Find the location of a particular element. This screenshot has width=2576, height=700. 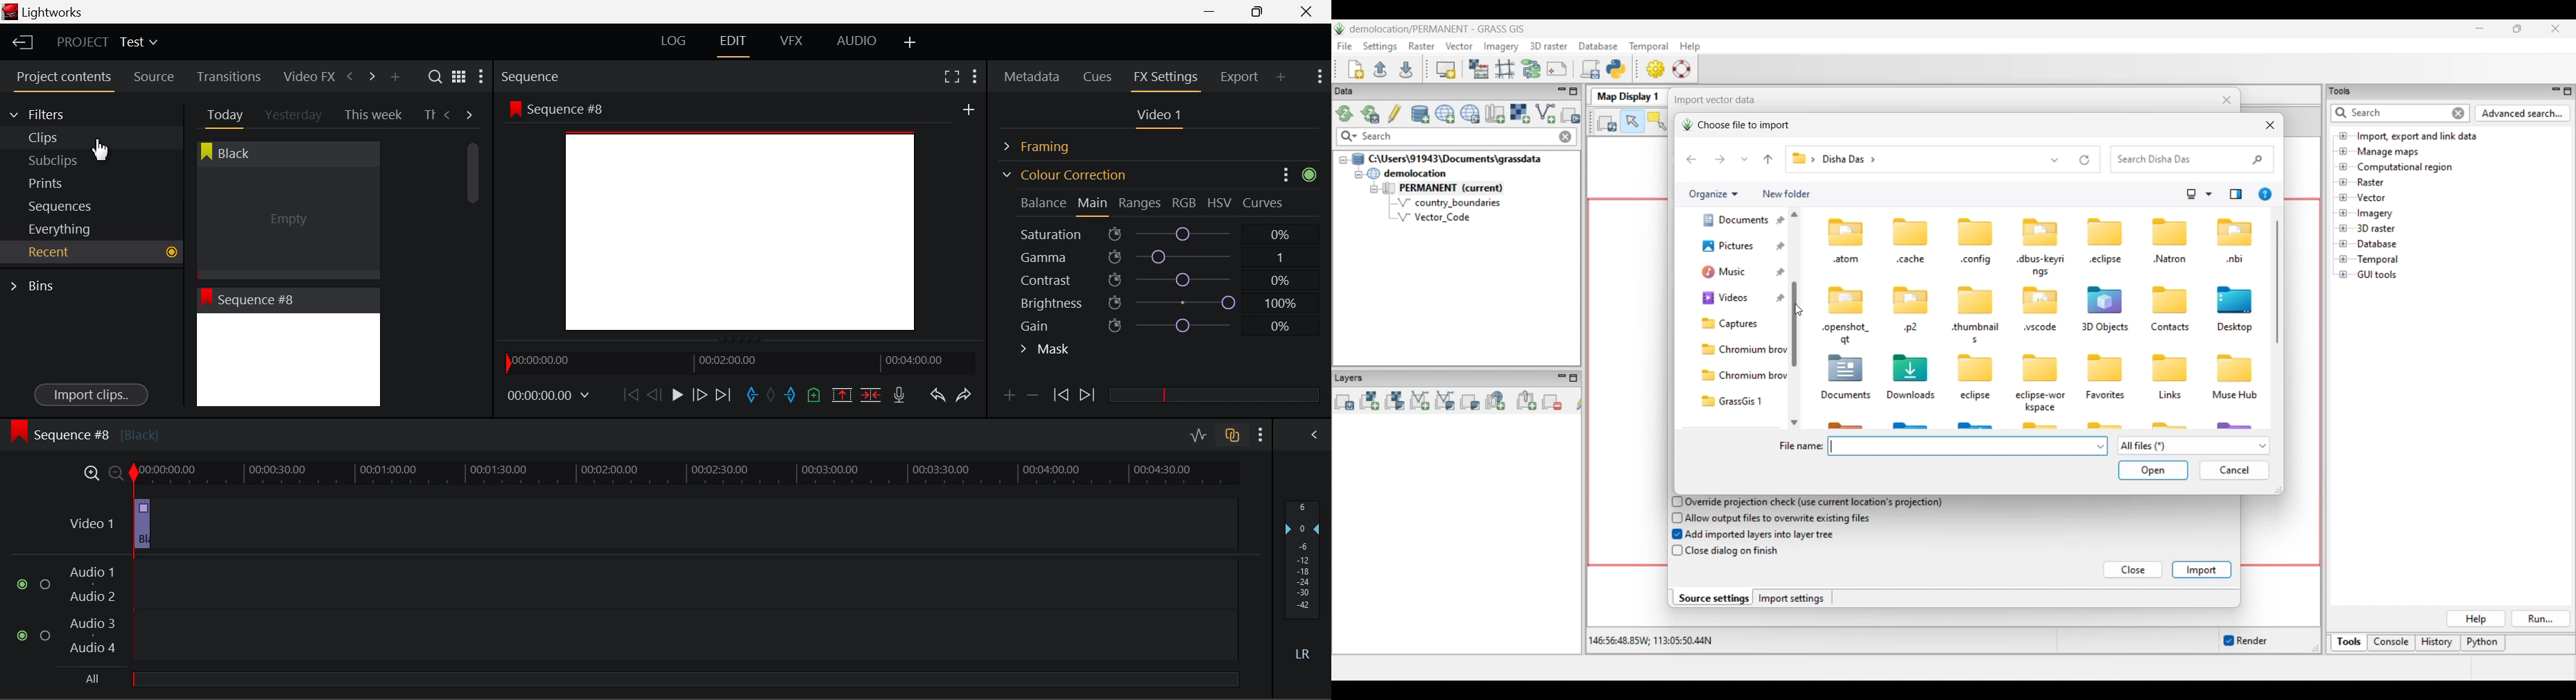

slider is located at coordinates (1213, 394).